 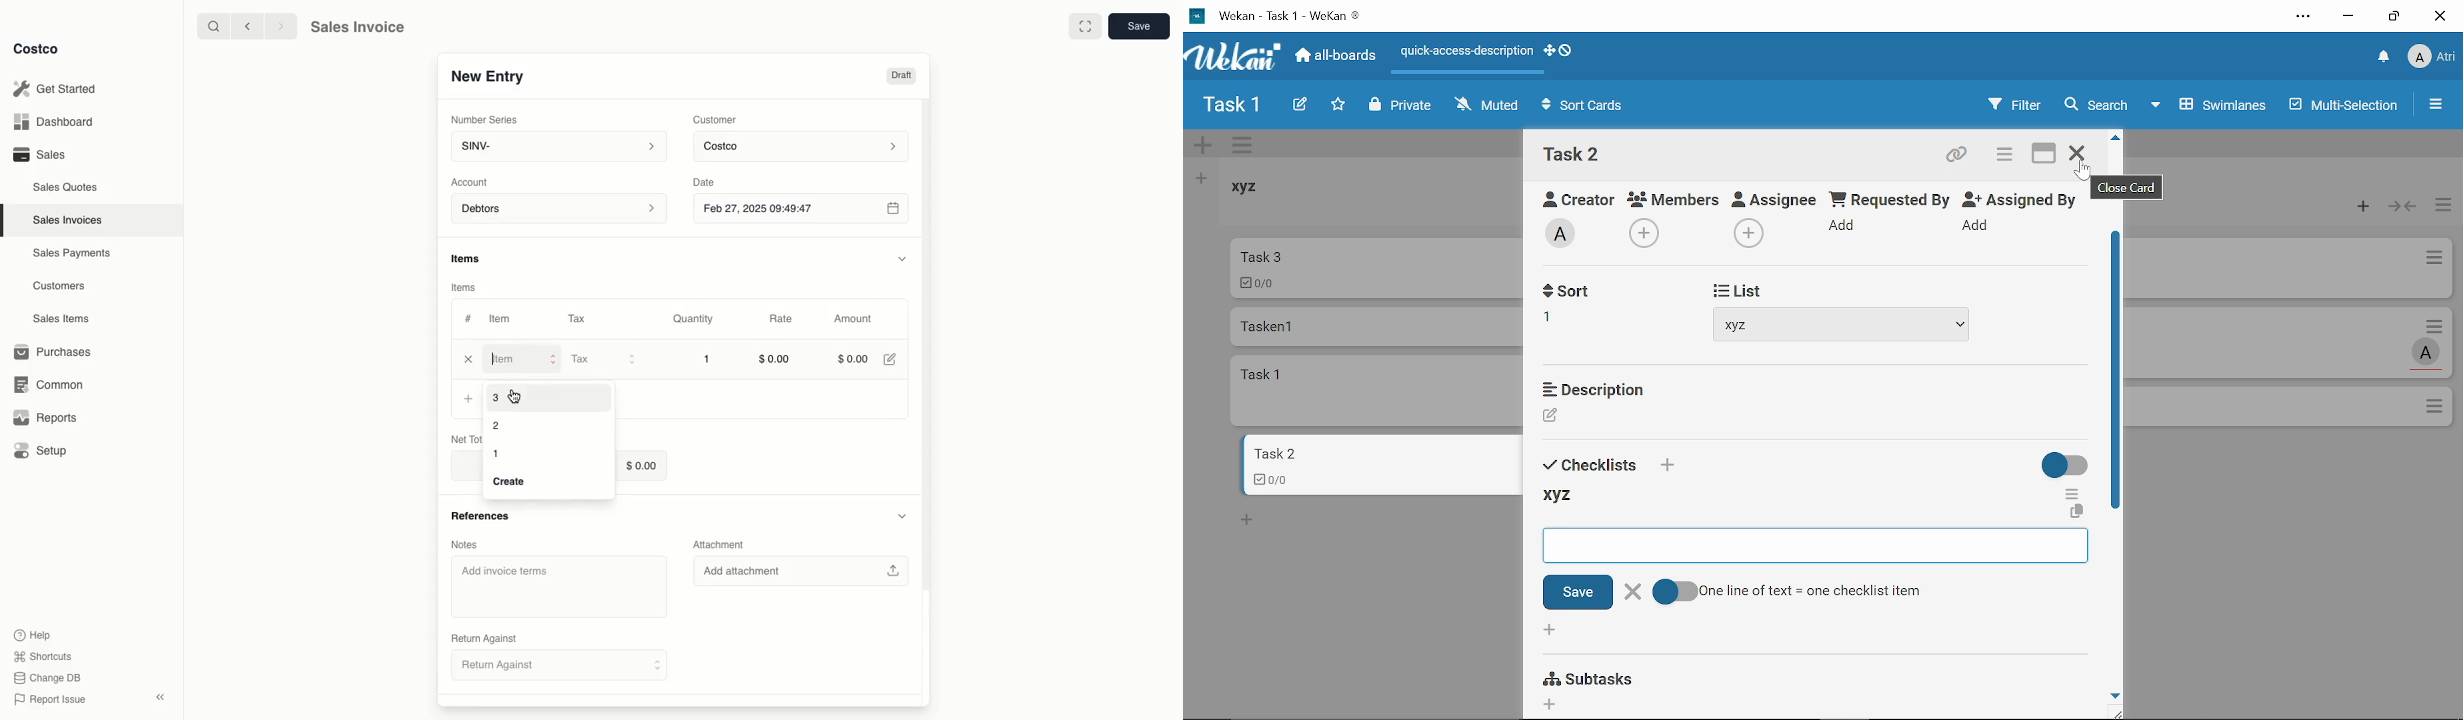 I want to click on Return Against, so click(x=547, y=665).